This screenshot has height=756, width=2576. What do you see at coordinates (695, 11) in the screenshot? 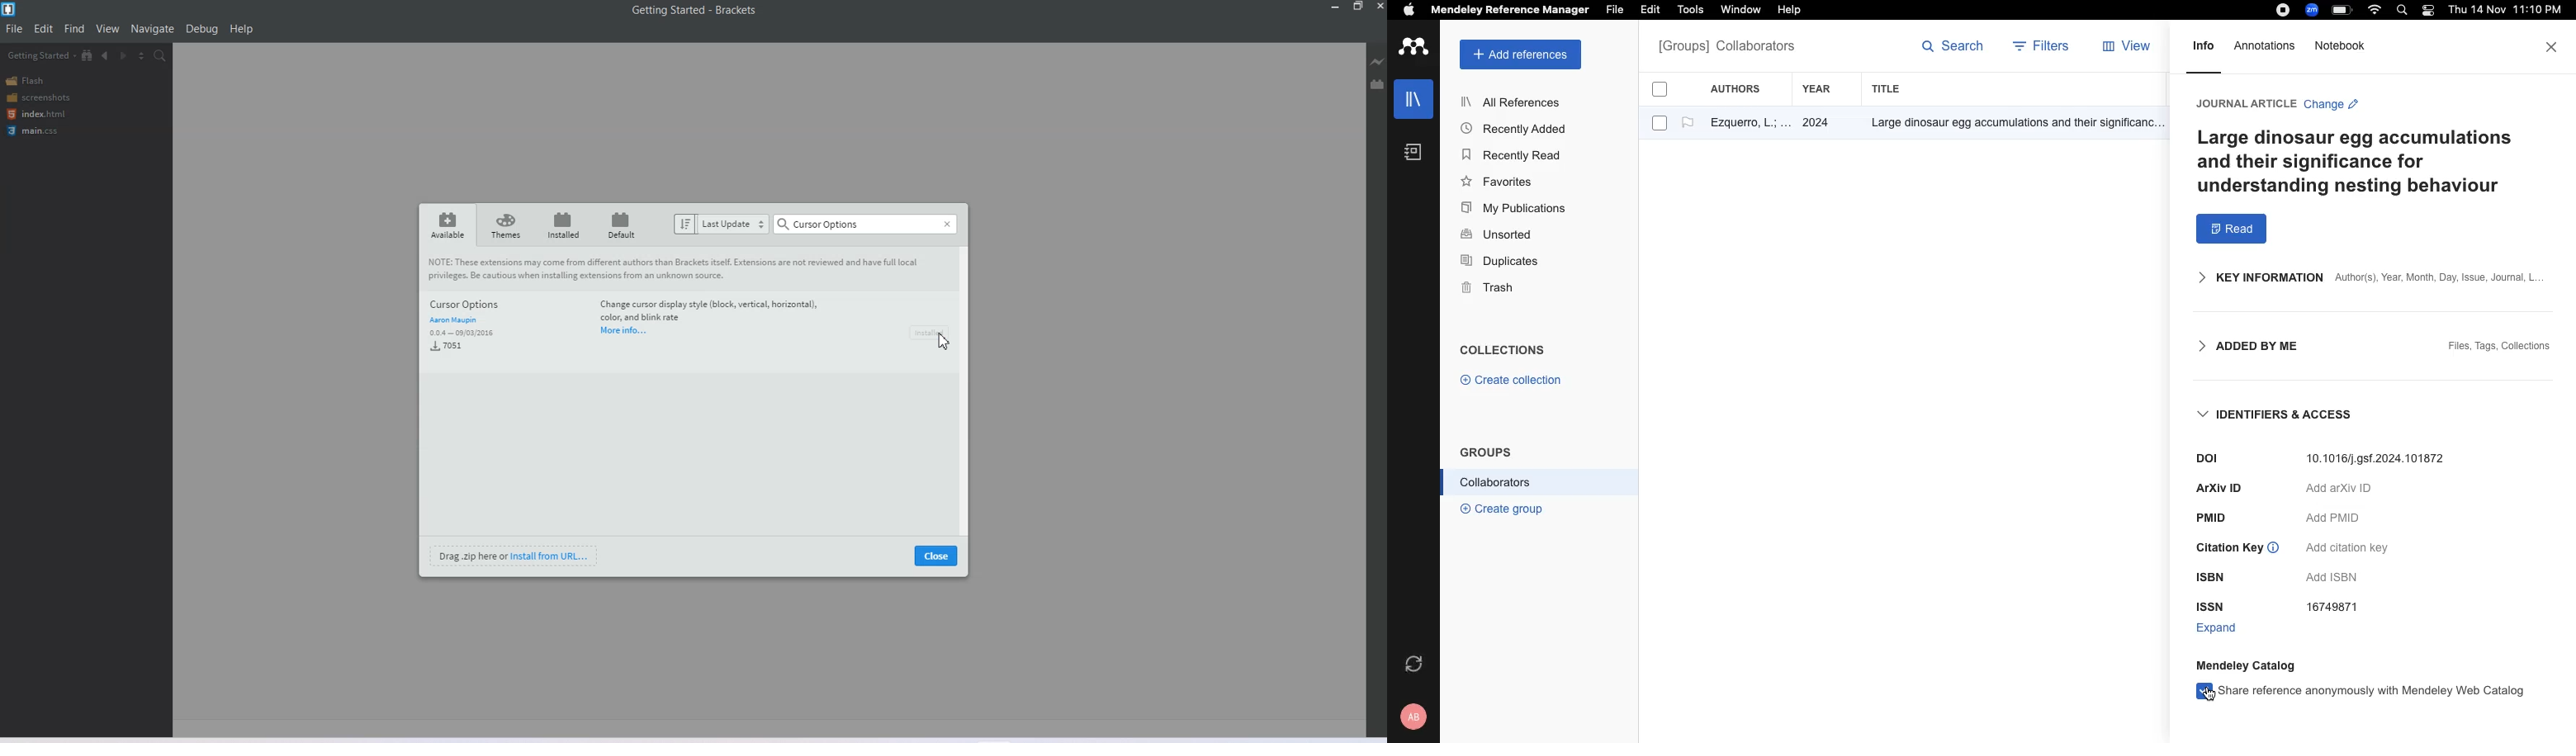
I see `Getting Started-Brackets` at bounding box center [695, 11].